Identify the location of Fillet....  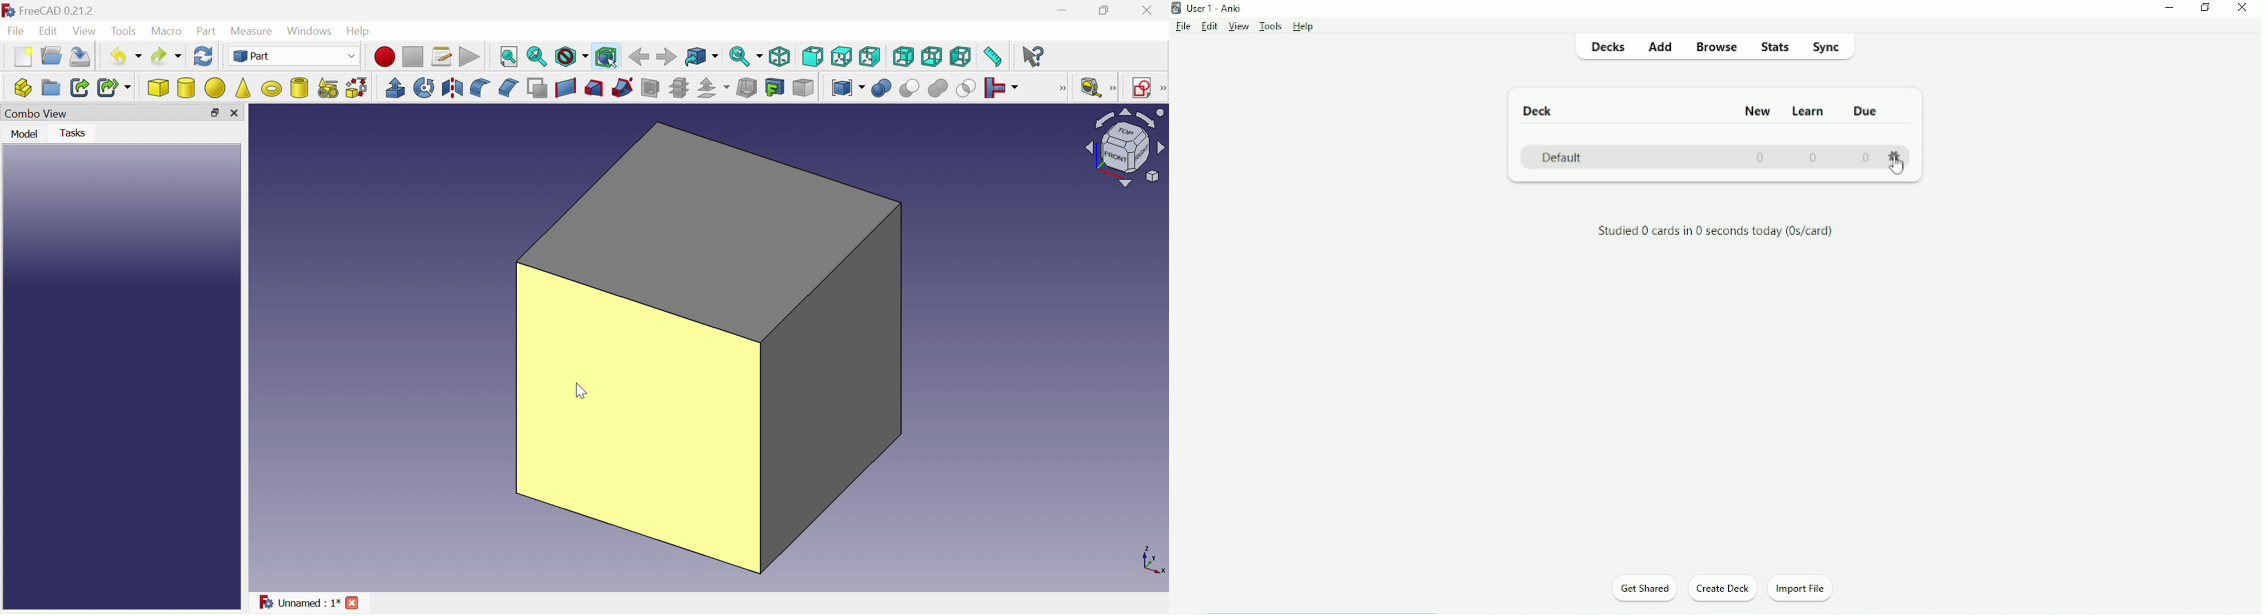
(480, 88).